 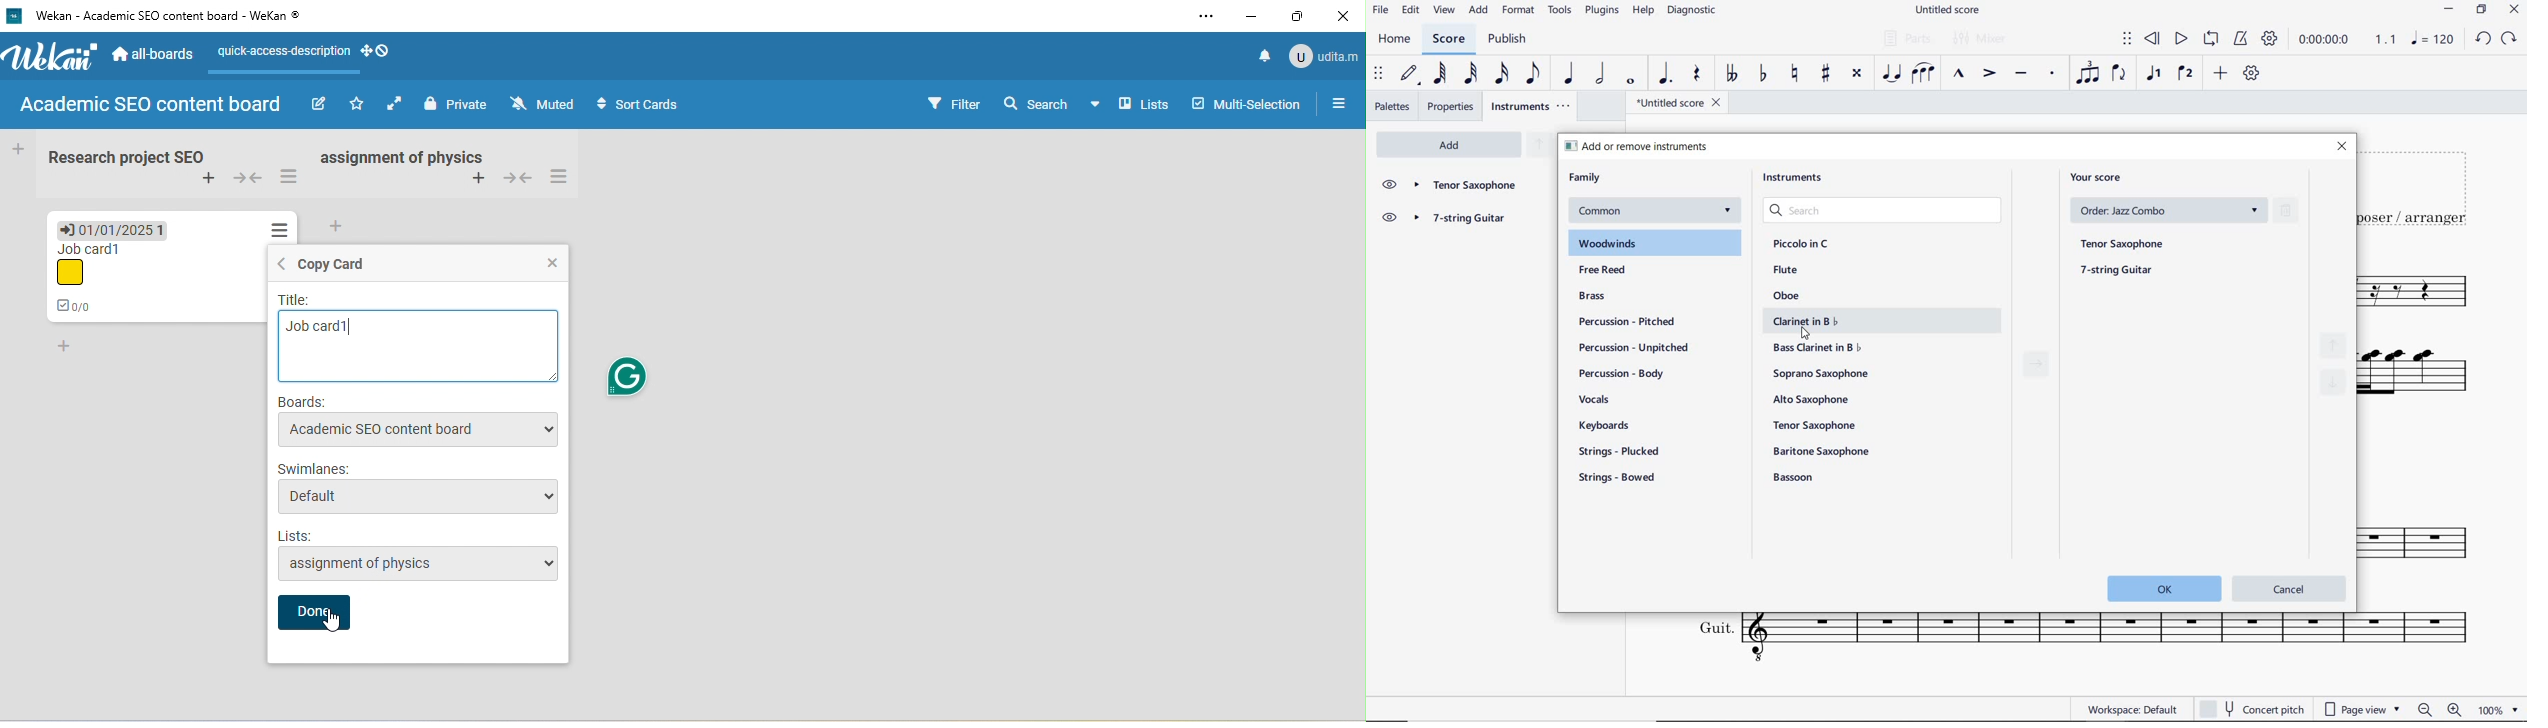 What do you see at coordinates (155, 57) in the screenshot?
I see `all boards` at bounding box center [155, 57].